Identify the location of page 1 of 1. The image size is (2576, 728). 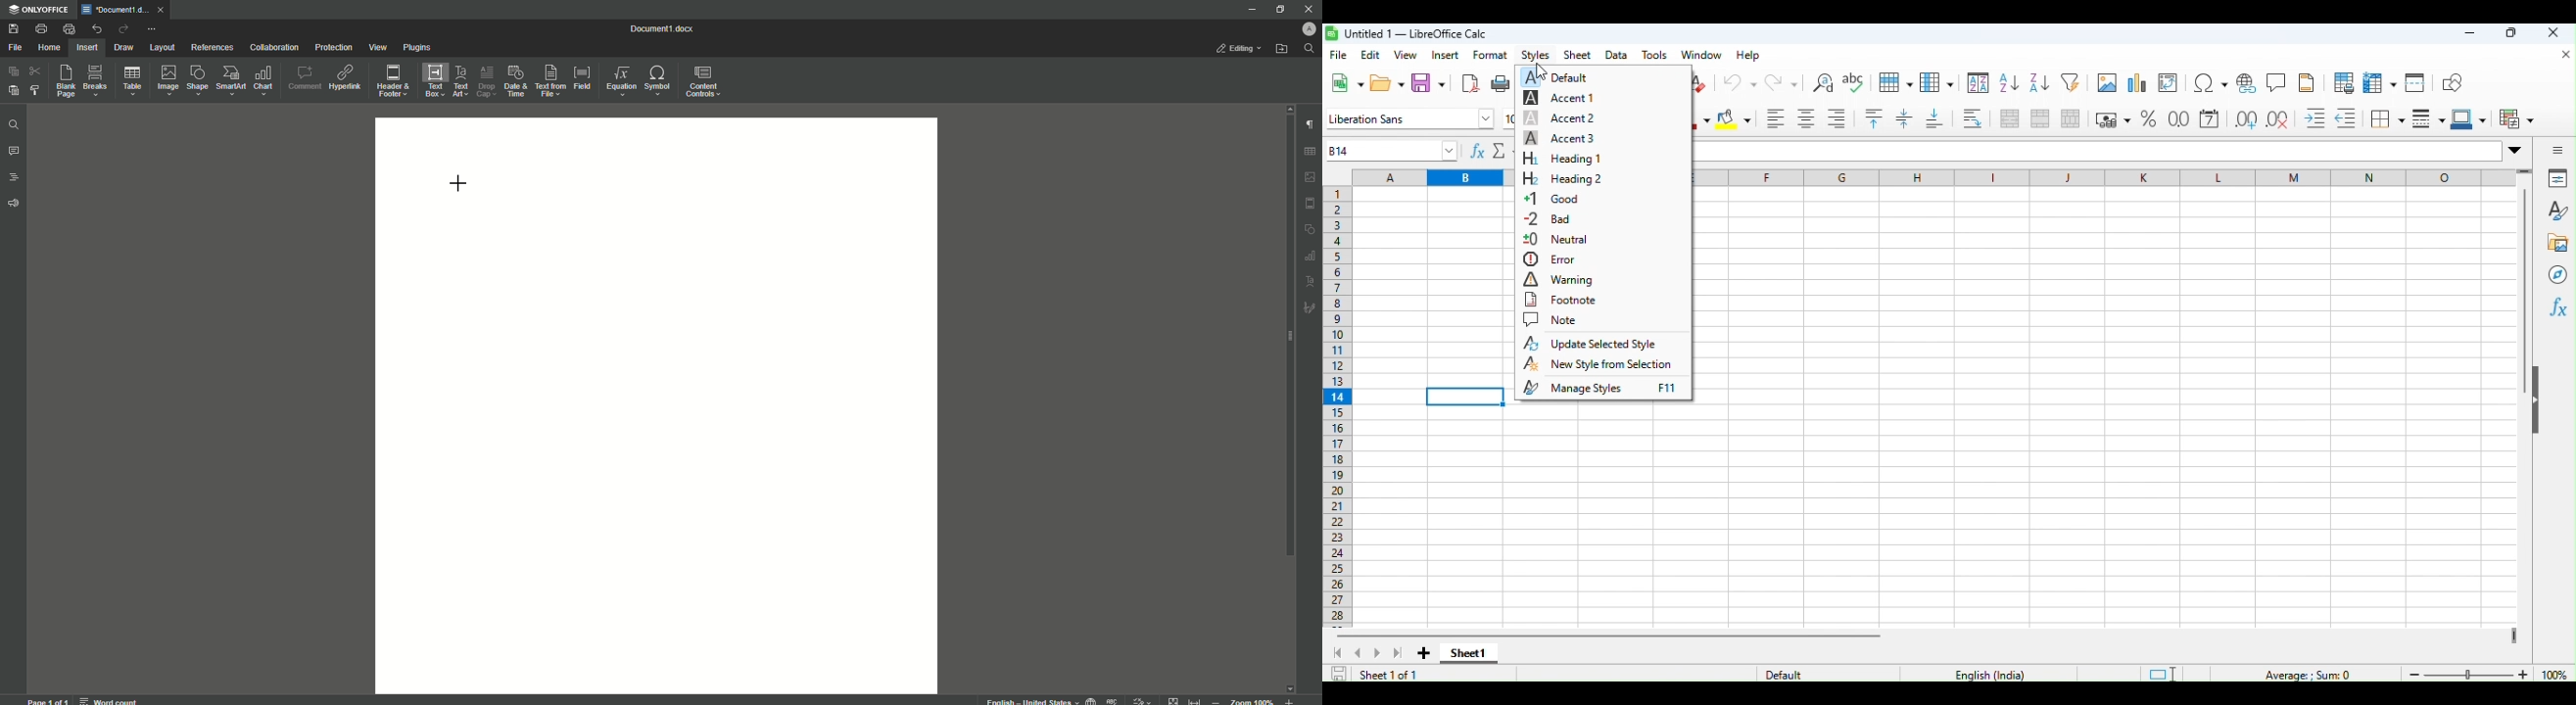
(48, 700).